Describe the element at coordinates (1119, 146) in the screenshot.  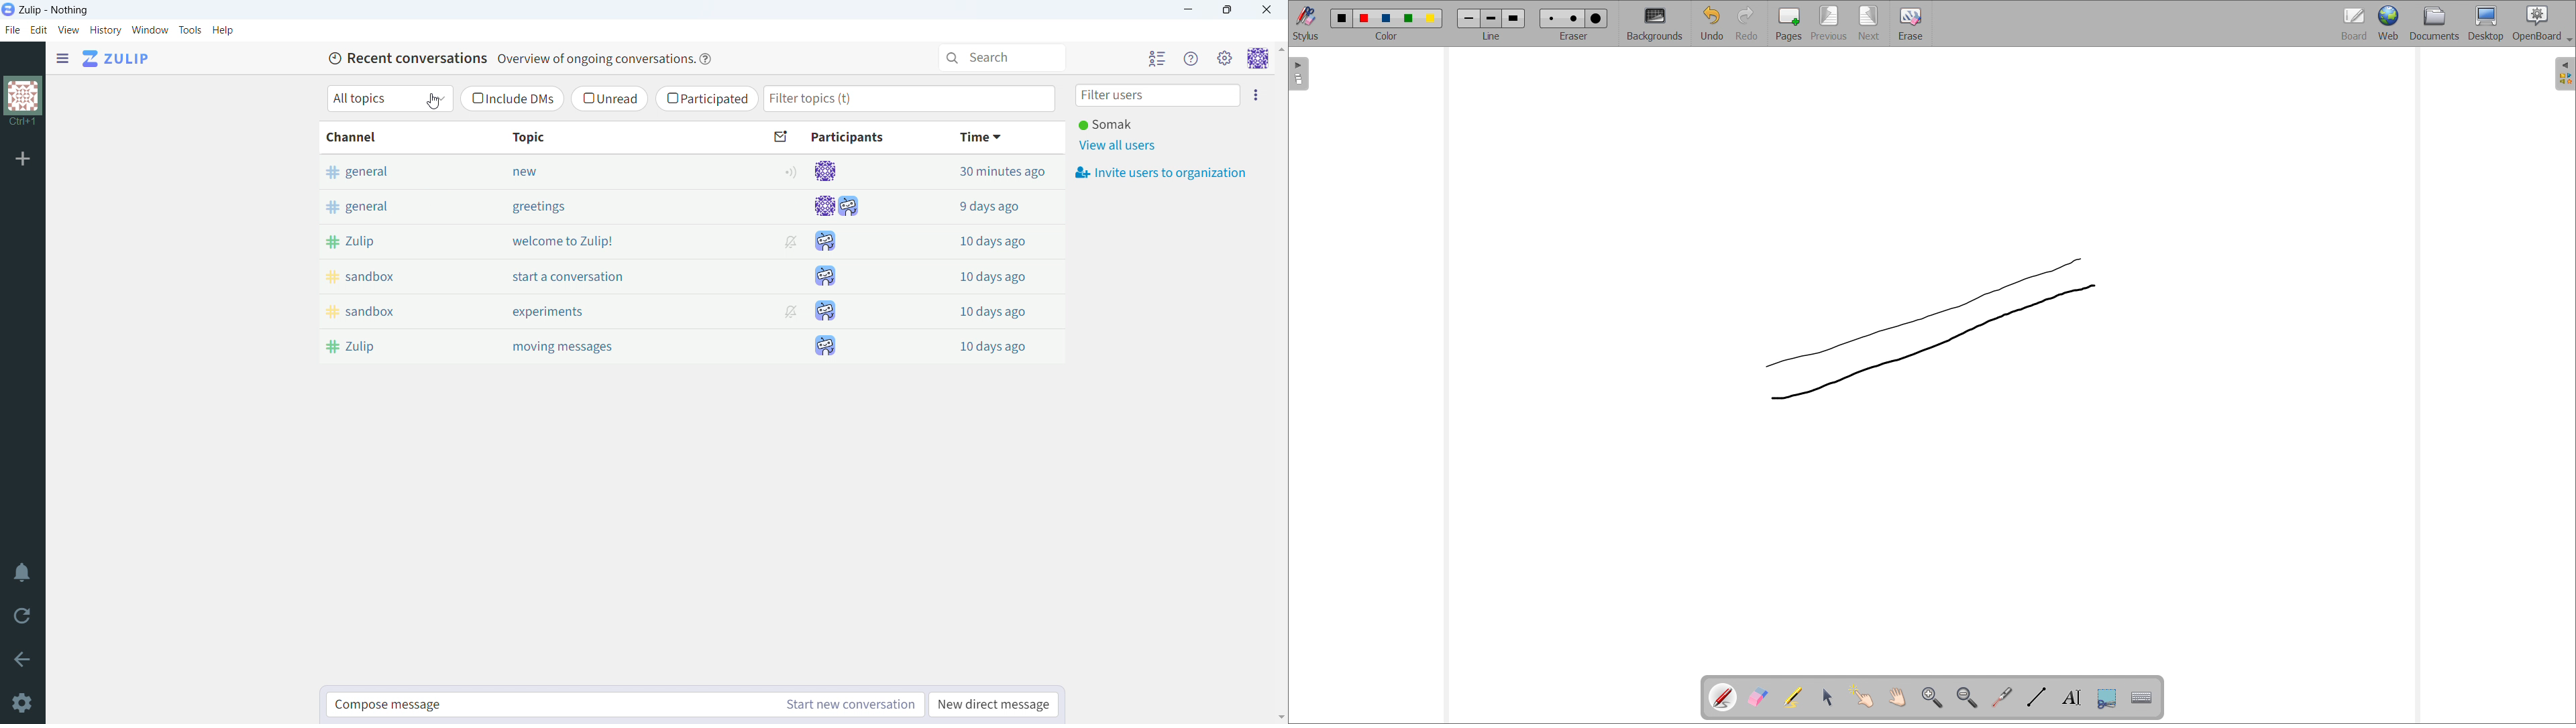
I see `view all users` at that location.